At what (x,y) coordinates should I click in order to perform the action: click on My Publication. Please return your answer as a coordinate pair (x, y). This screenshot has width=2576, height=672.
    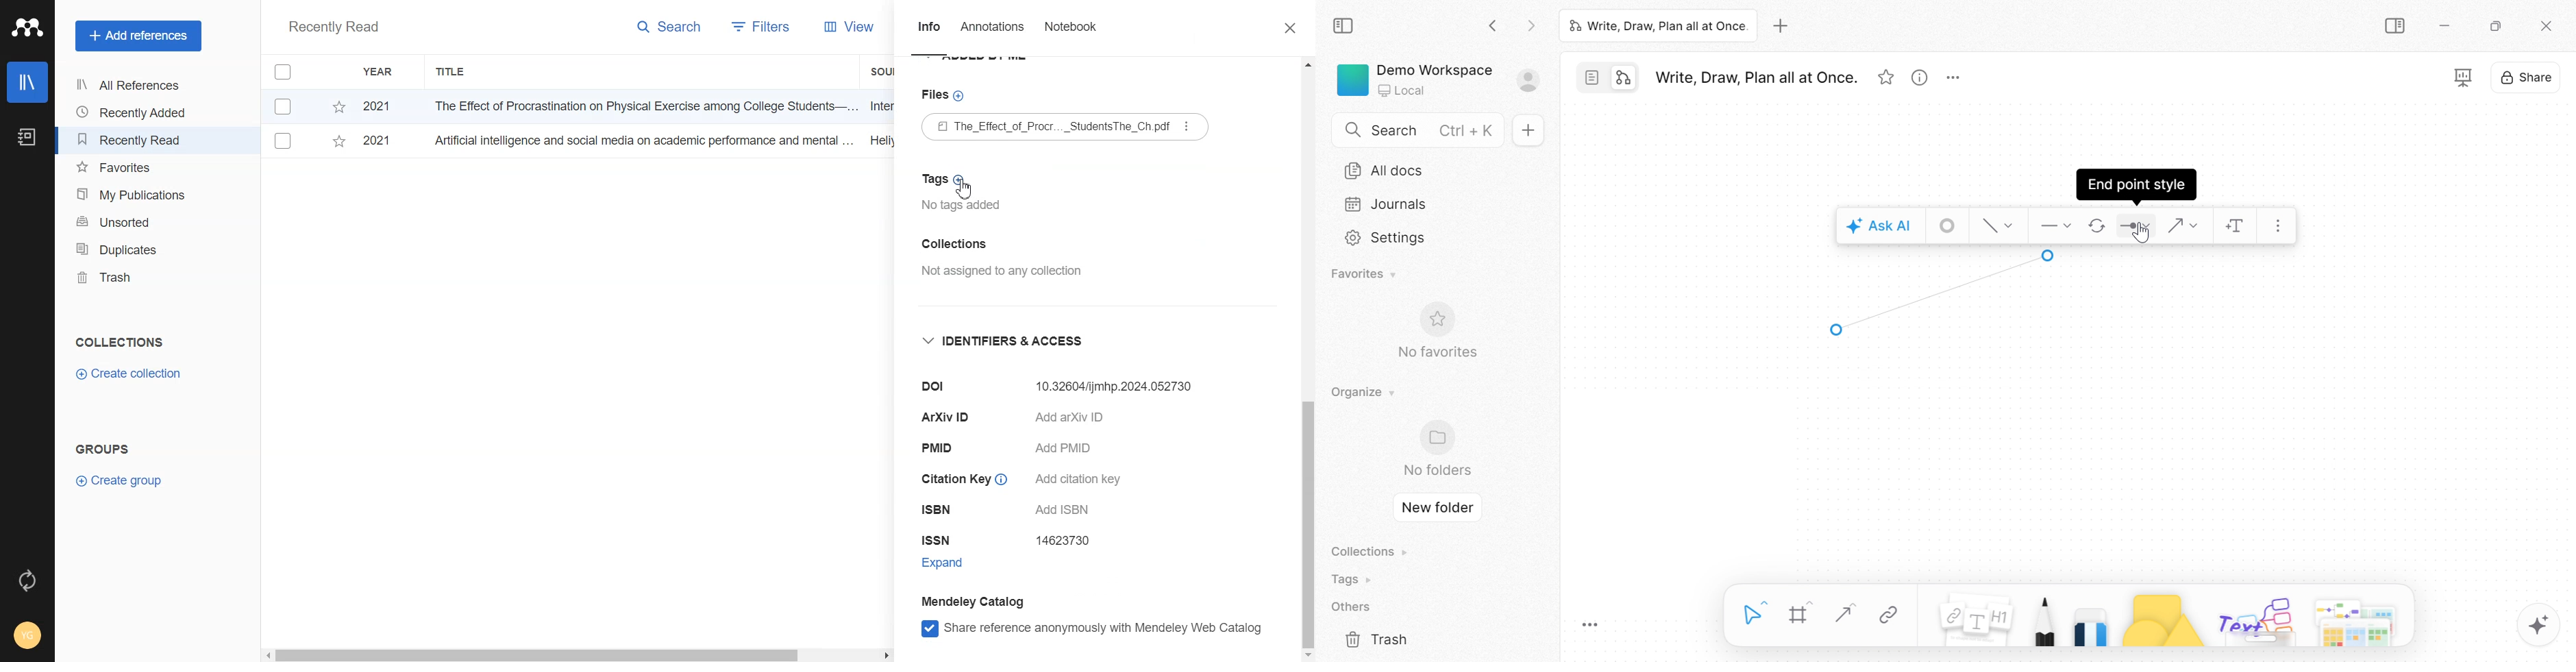
    Looking at the image, I should click on (134, 195).